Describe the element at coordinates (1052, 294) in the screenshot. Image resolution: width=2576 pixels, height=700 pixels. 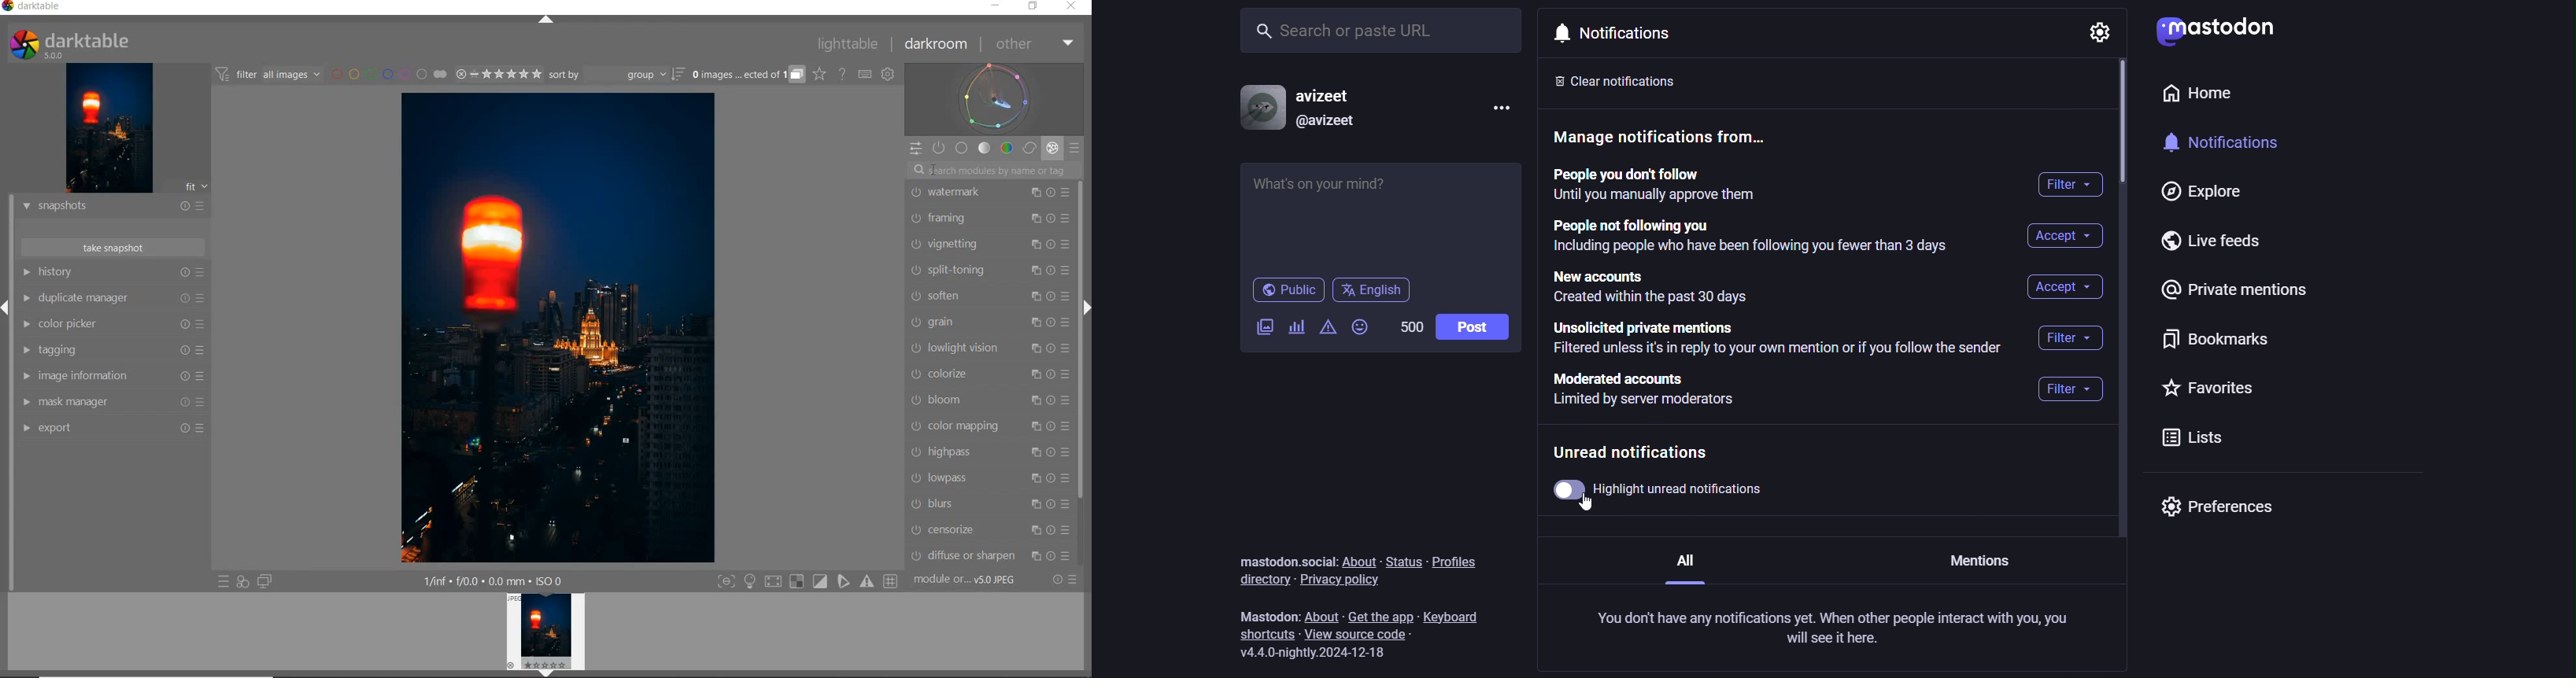
I see `Reset` at that location.